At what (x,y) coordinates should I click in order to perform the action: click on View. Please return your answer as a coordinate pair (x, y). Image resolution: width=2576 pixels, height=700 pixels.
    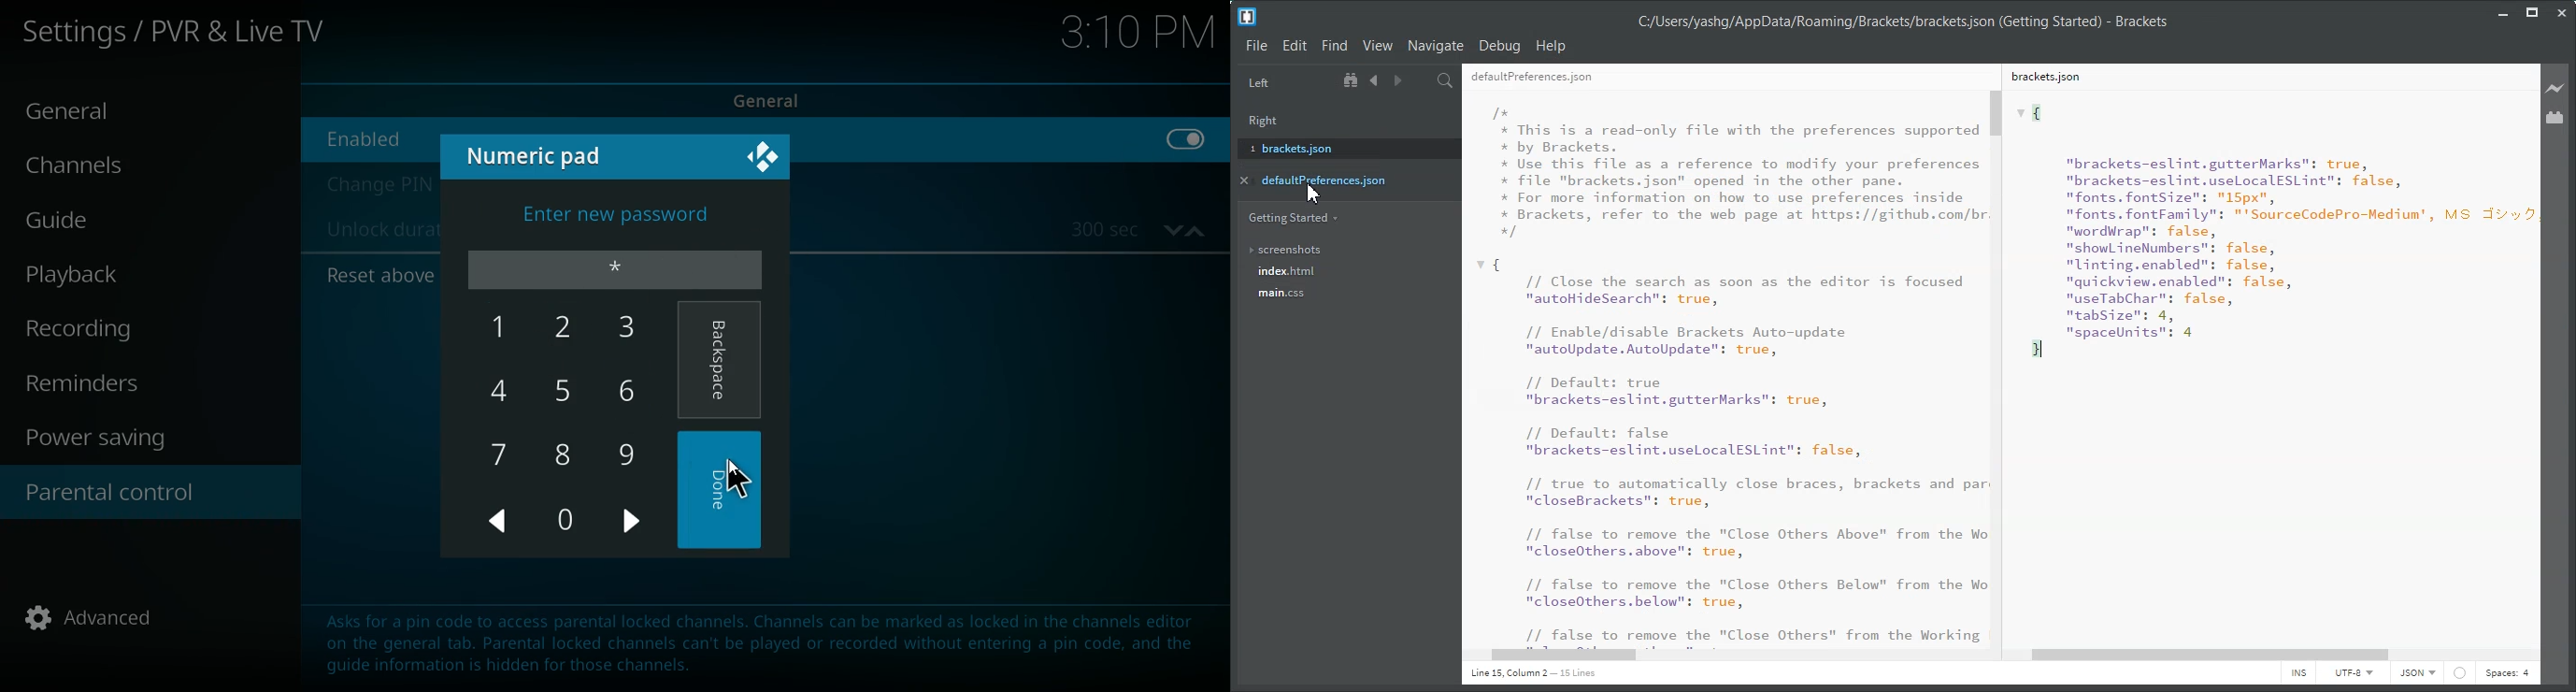
    Looking at the image, I should click on (1377, 46).